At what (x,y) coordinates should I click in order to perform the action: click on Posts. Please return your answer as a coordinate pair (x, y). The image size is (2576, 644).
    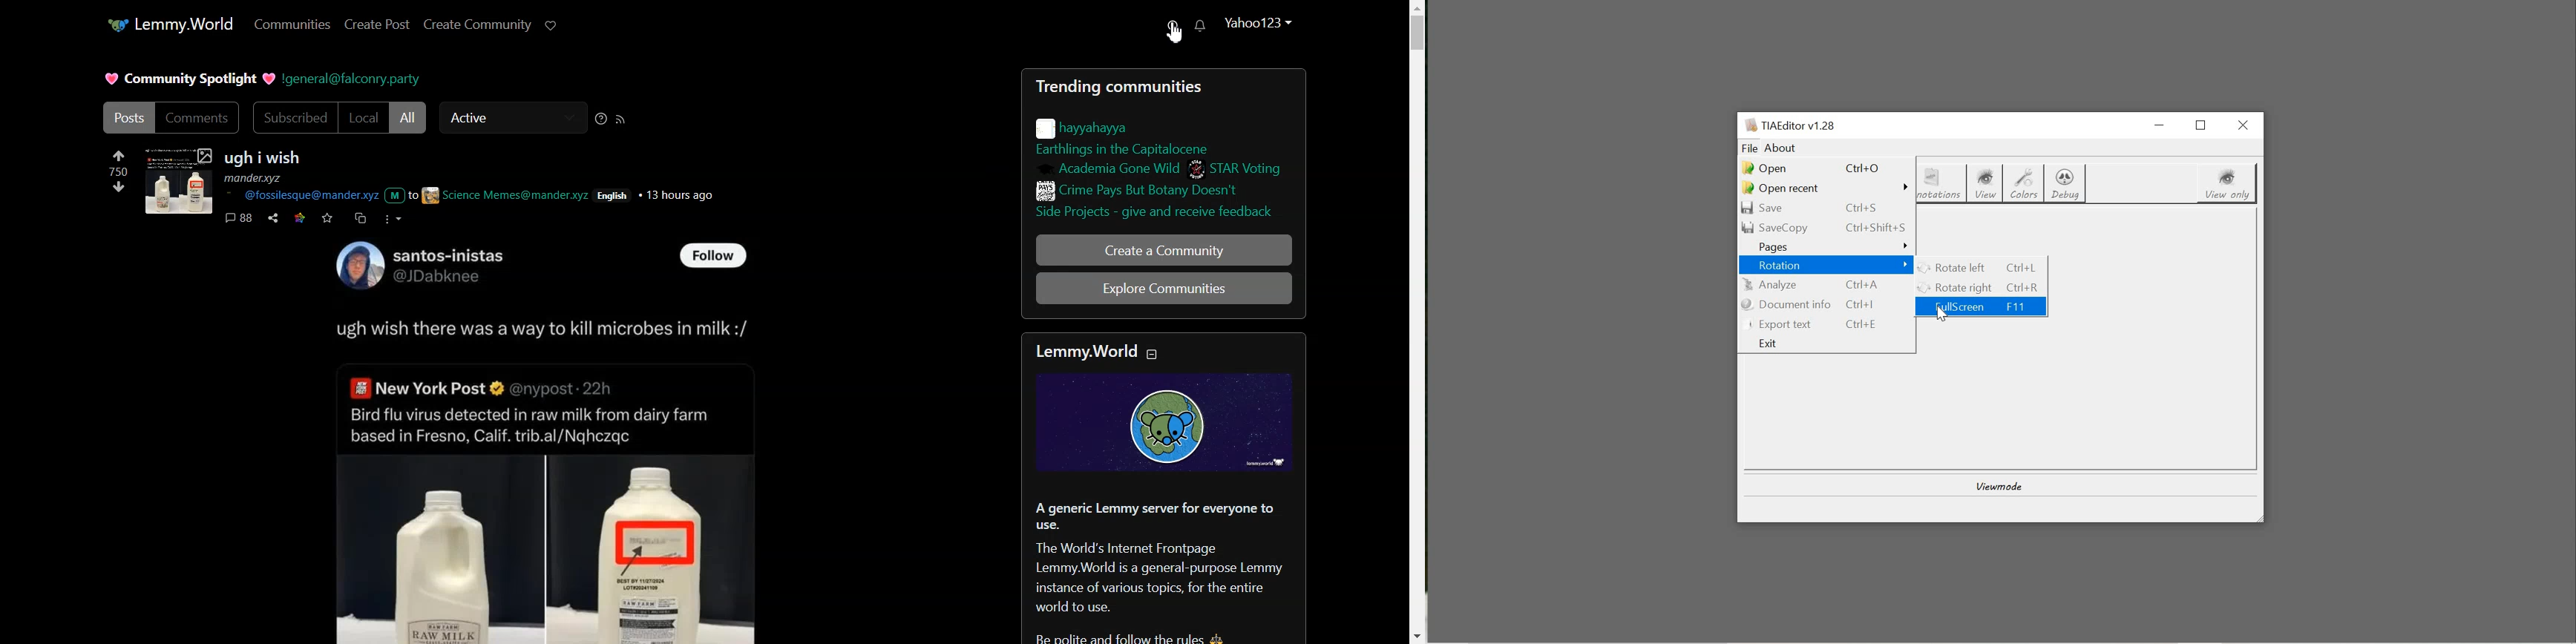
    Looking at the image, I should click on (1163, 149).